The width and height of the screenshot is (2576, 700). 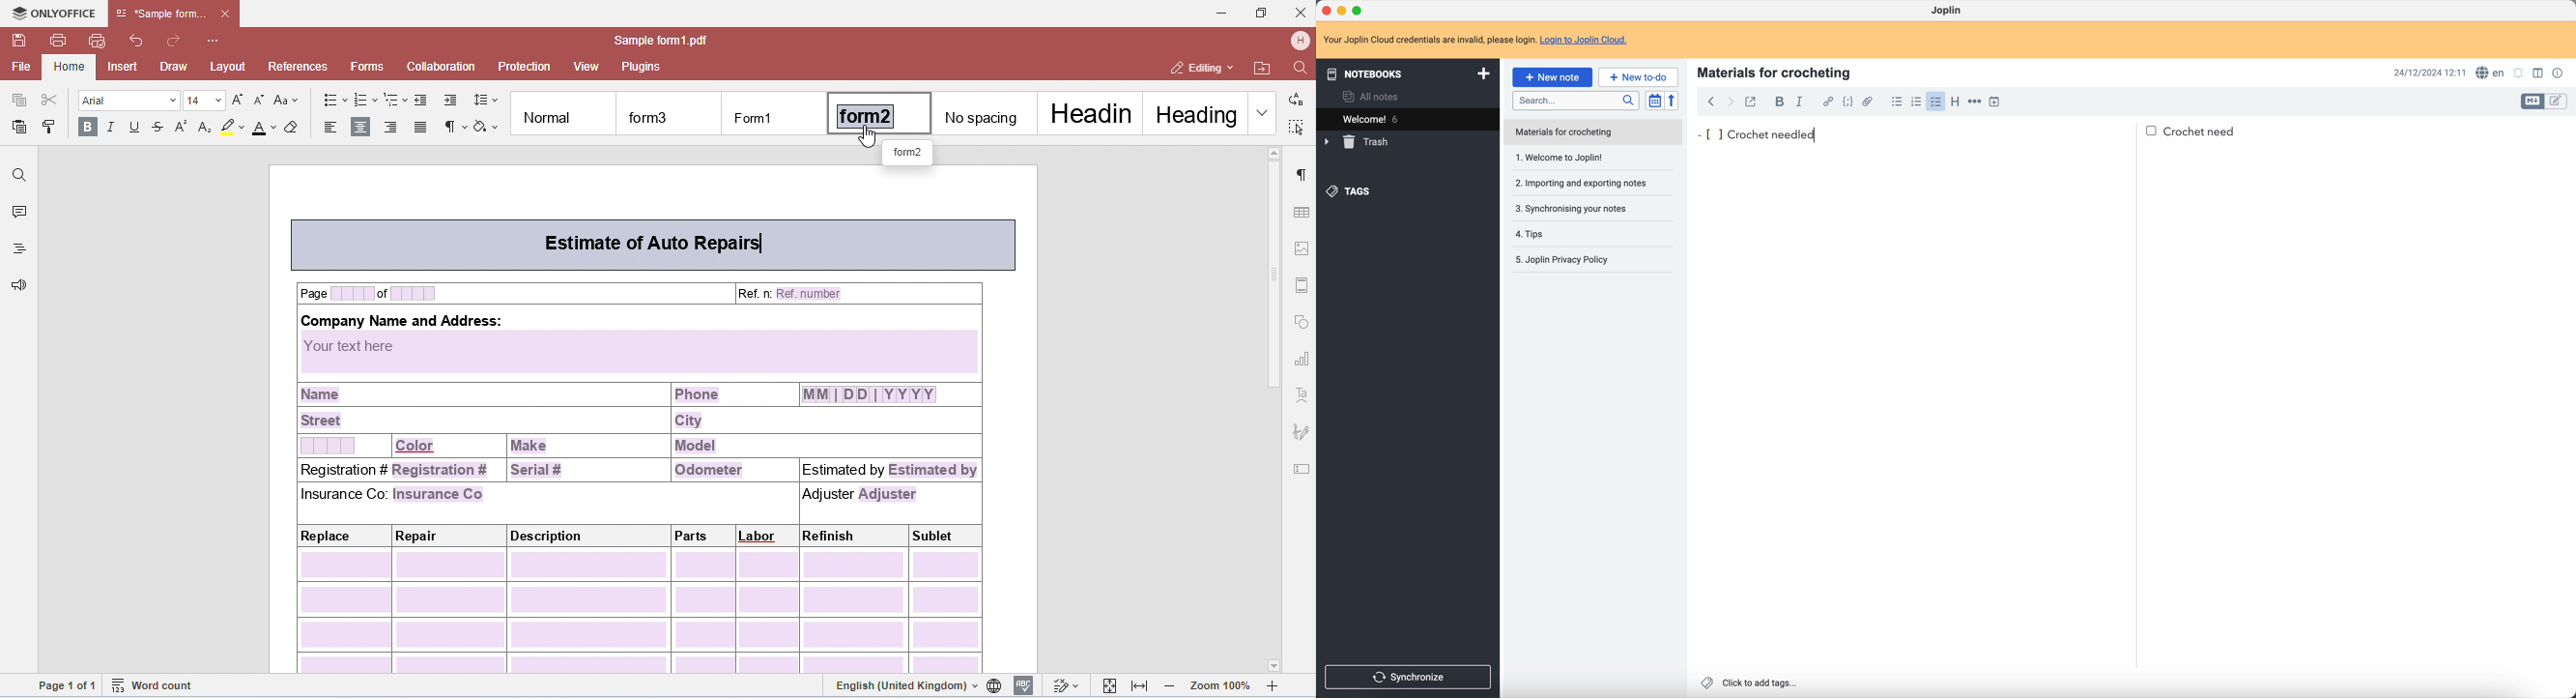 What do you see at coordinates (1965, 132) in the screenshot?
I see `crochet needled` at bounding box center [1965, 132].